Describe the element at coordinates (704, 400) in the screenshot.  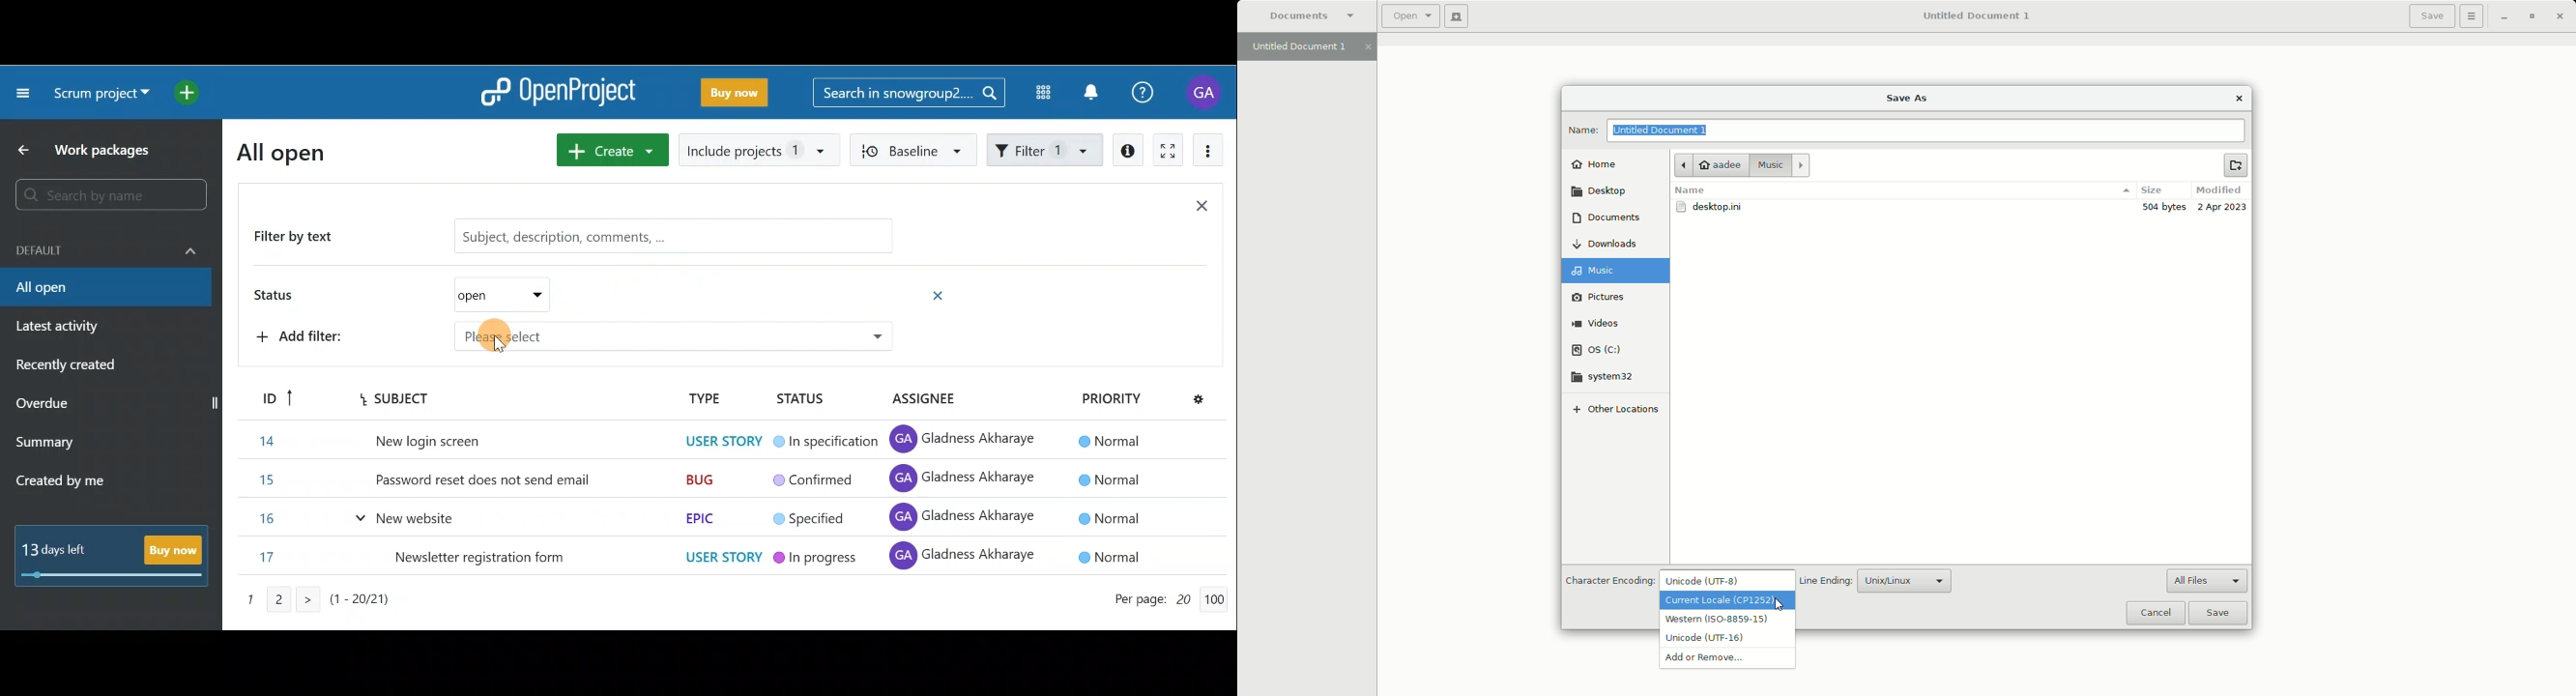
I see `Item 5` at that location.